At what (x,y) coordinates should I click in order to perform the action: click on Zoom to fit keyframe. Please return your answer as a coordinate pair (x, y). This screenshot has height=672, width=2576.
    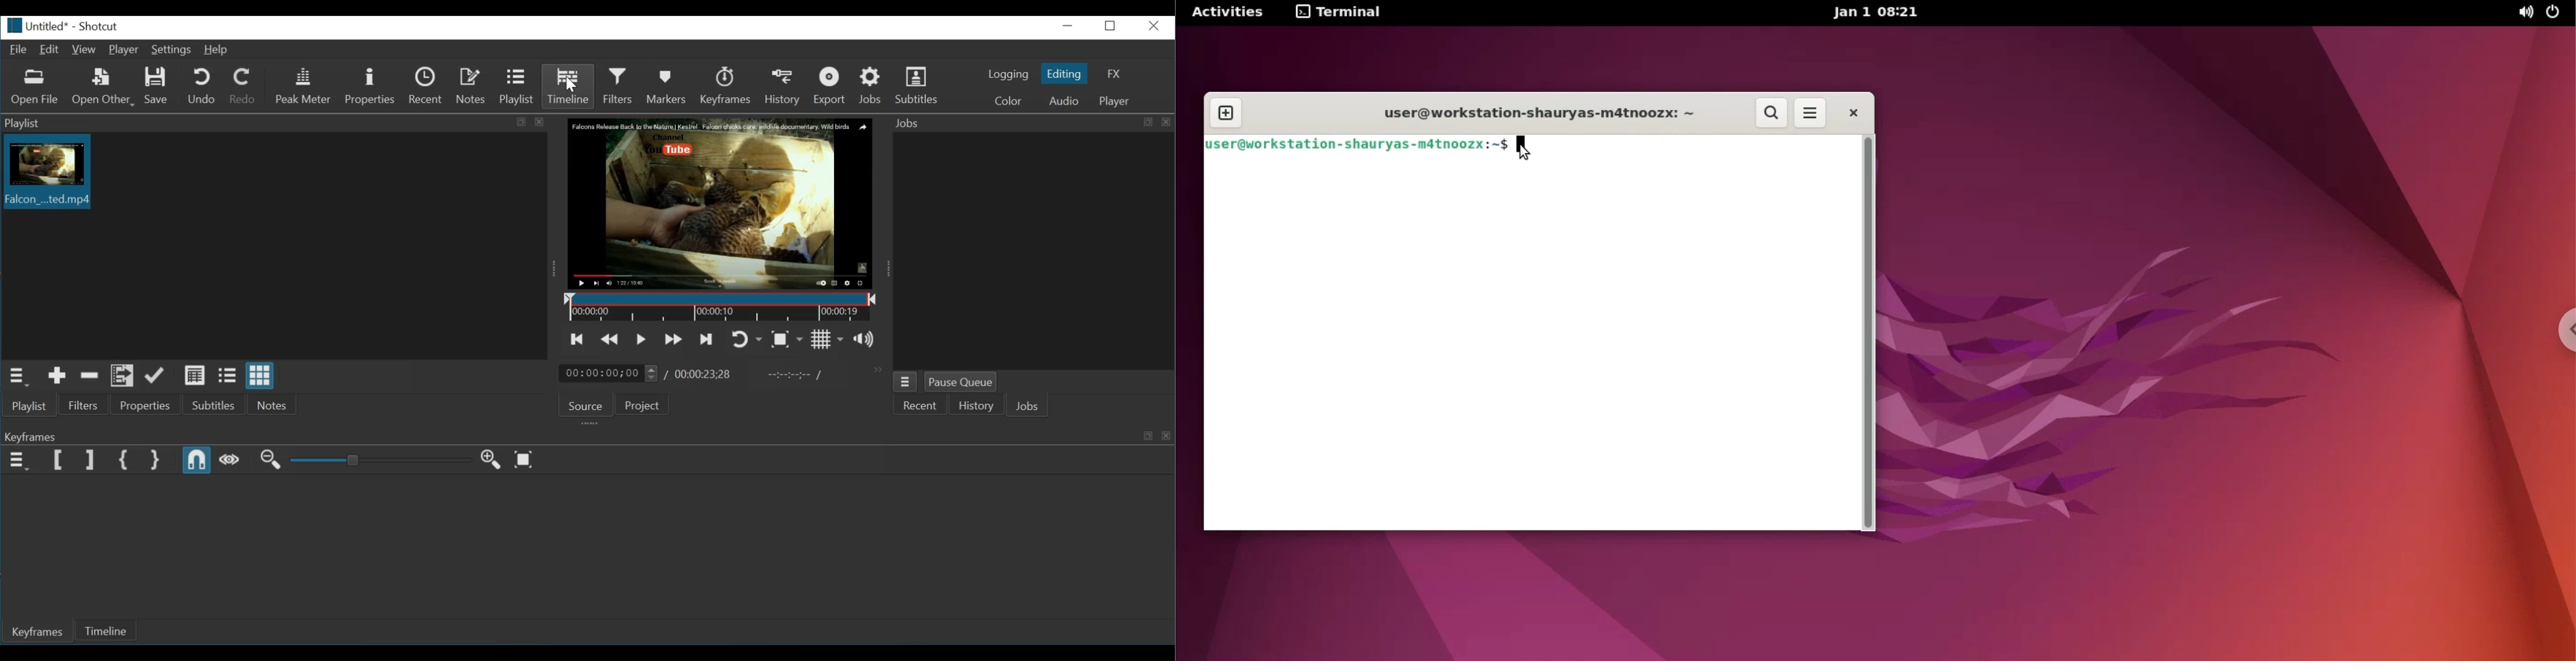
    Looking at the image, I should click on (523, 459).